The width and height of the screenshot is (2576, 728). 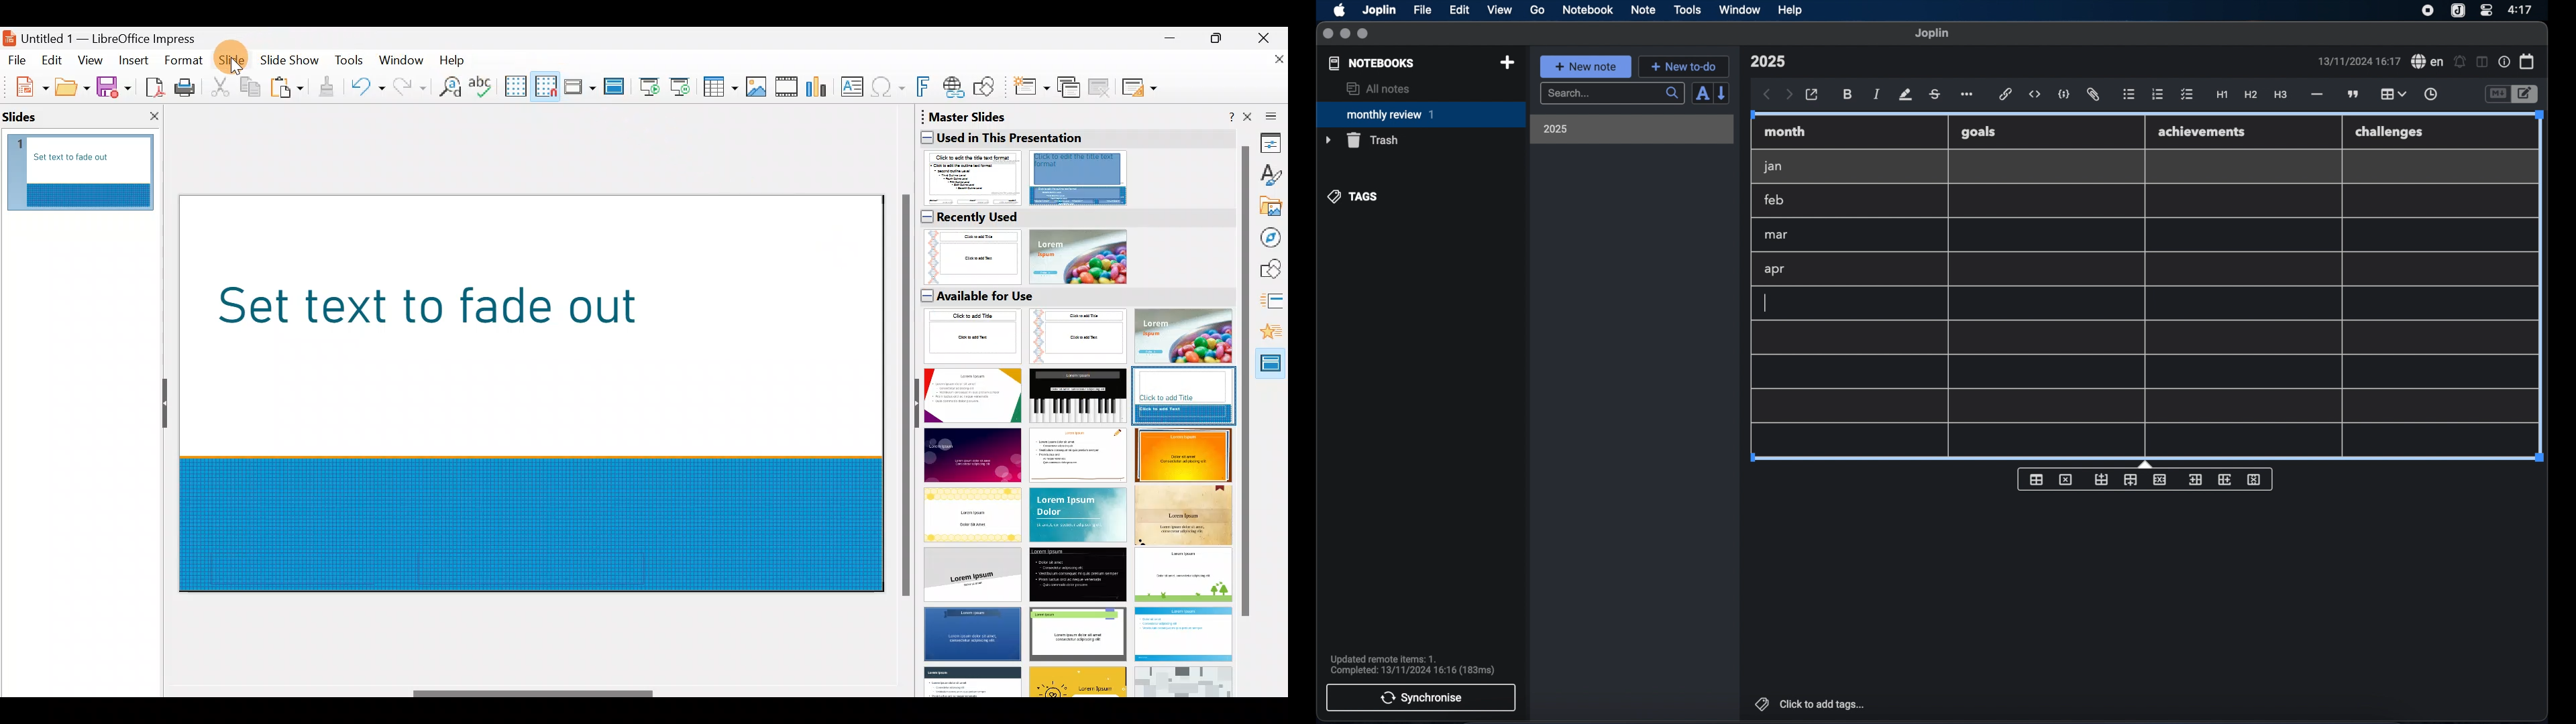 What do you see at coordinates (182, 60) in the screenshot?
I see `Format` at bounding box center [182, 60].